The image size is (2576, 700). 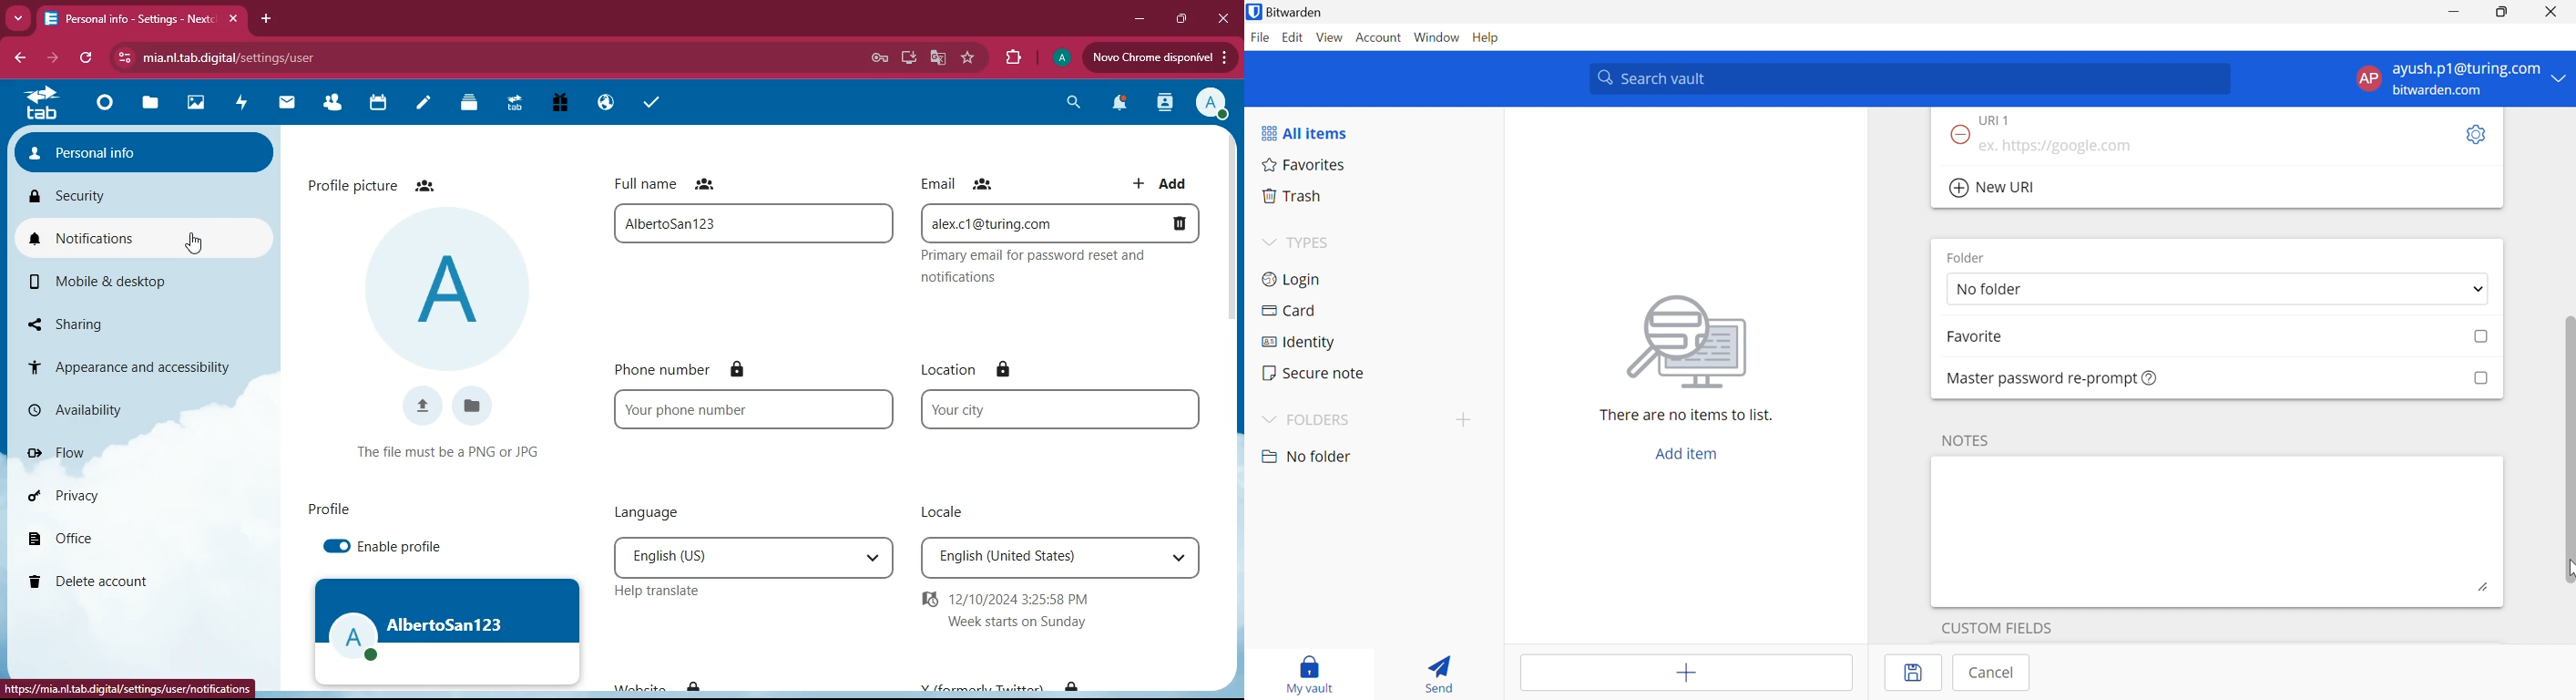 What do you see at coordinates (1159, 58) in the screenshot?
I see `update` at bounding box center [1159, 58].